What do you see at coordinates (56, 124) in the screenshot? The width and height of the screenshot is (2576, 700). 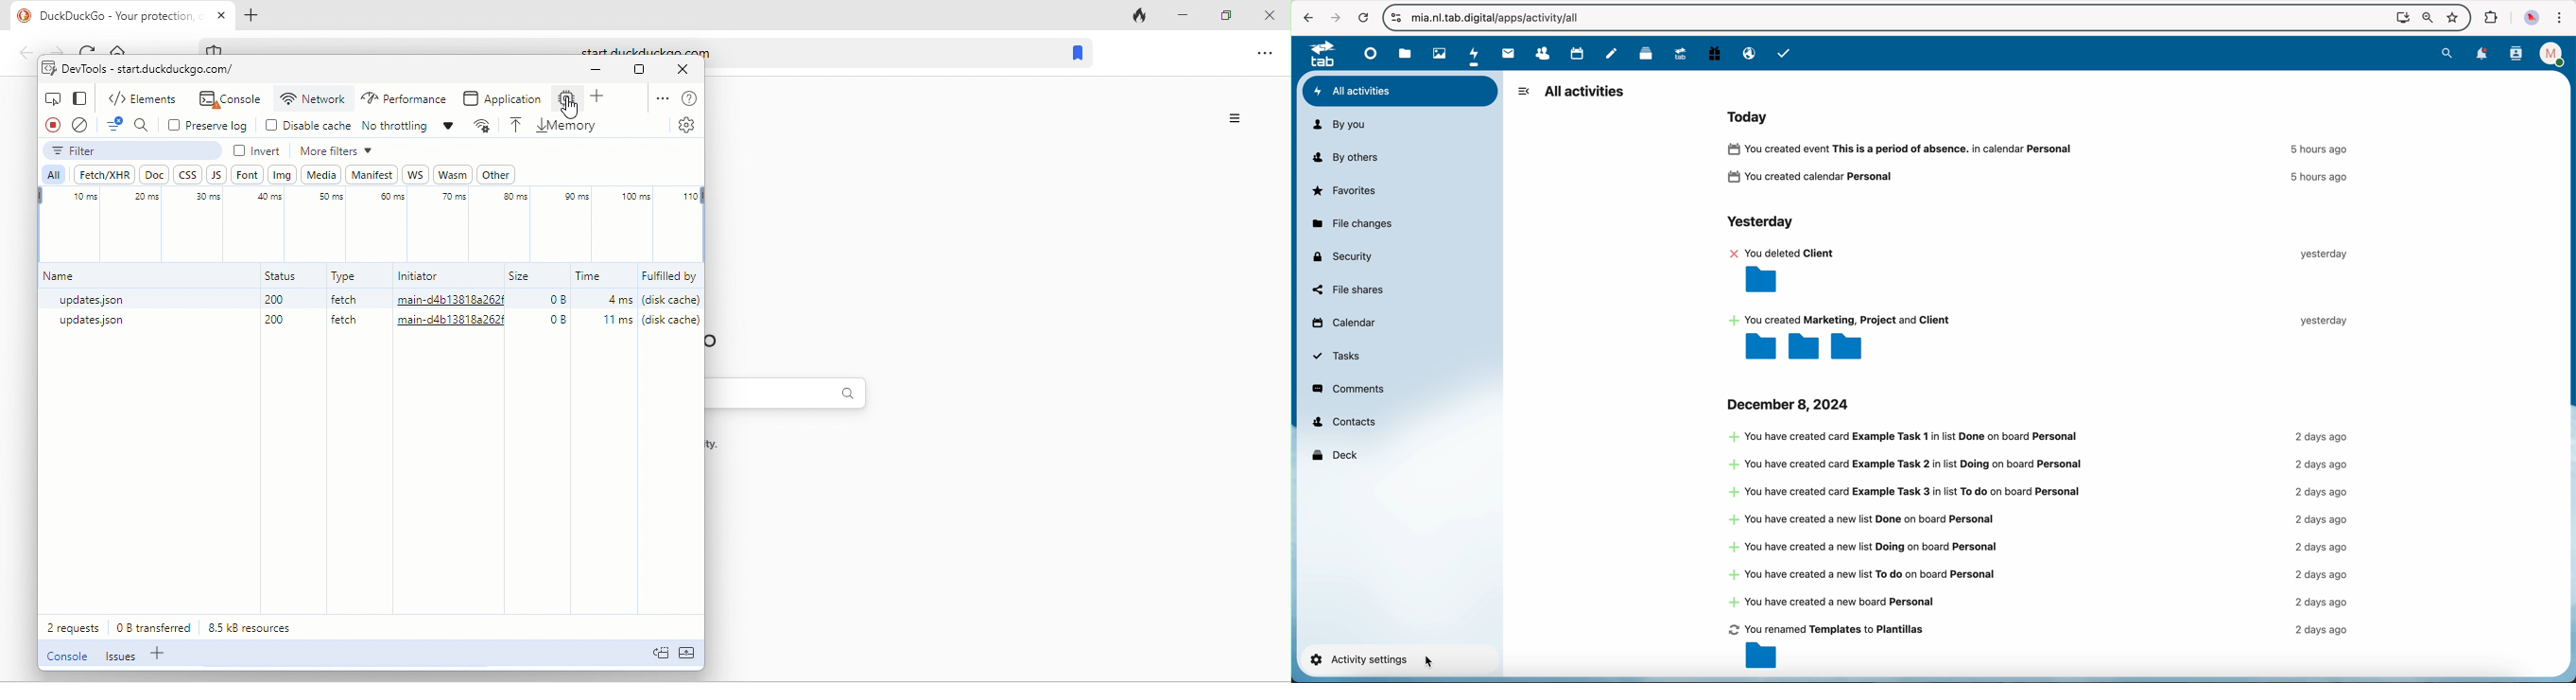 I see `record` at bounding box center [56, 124].